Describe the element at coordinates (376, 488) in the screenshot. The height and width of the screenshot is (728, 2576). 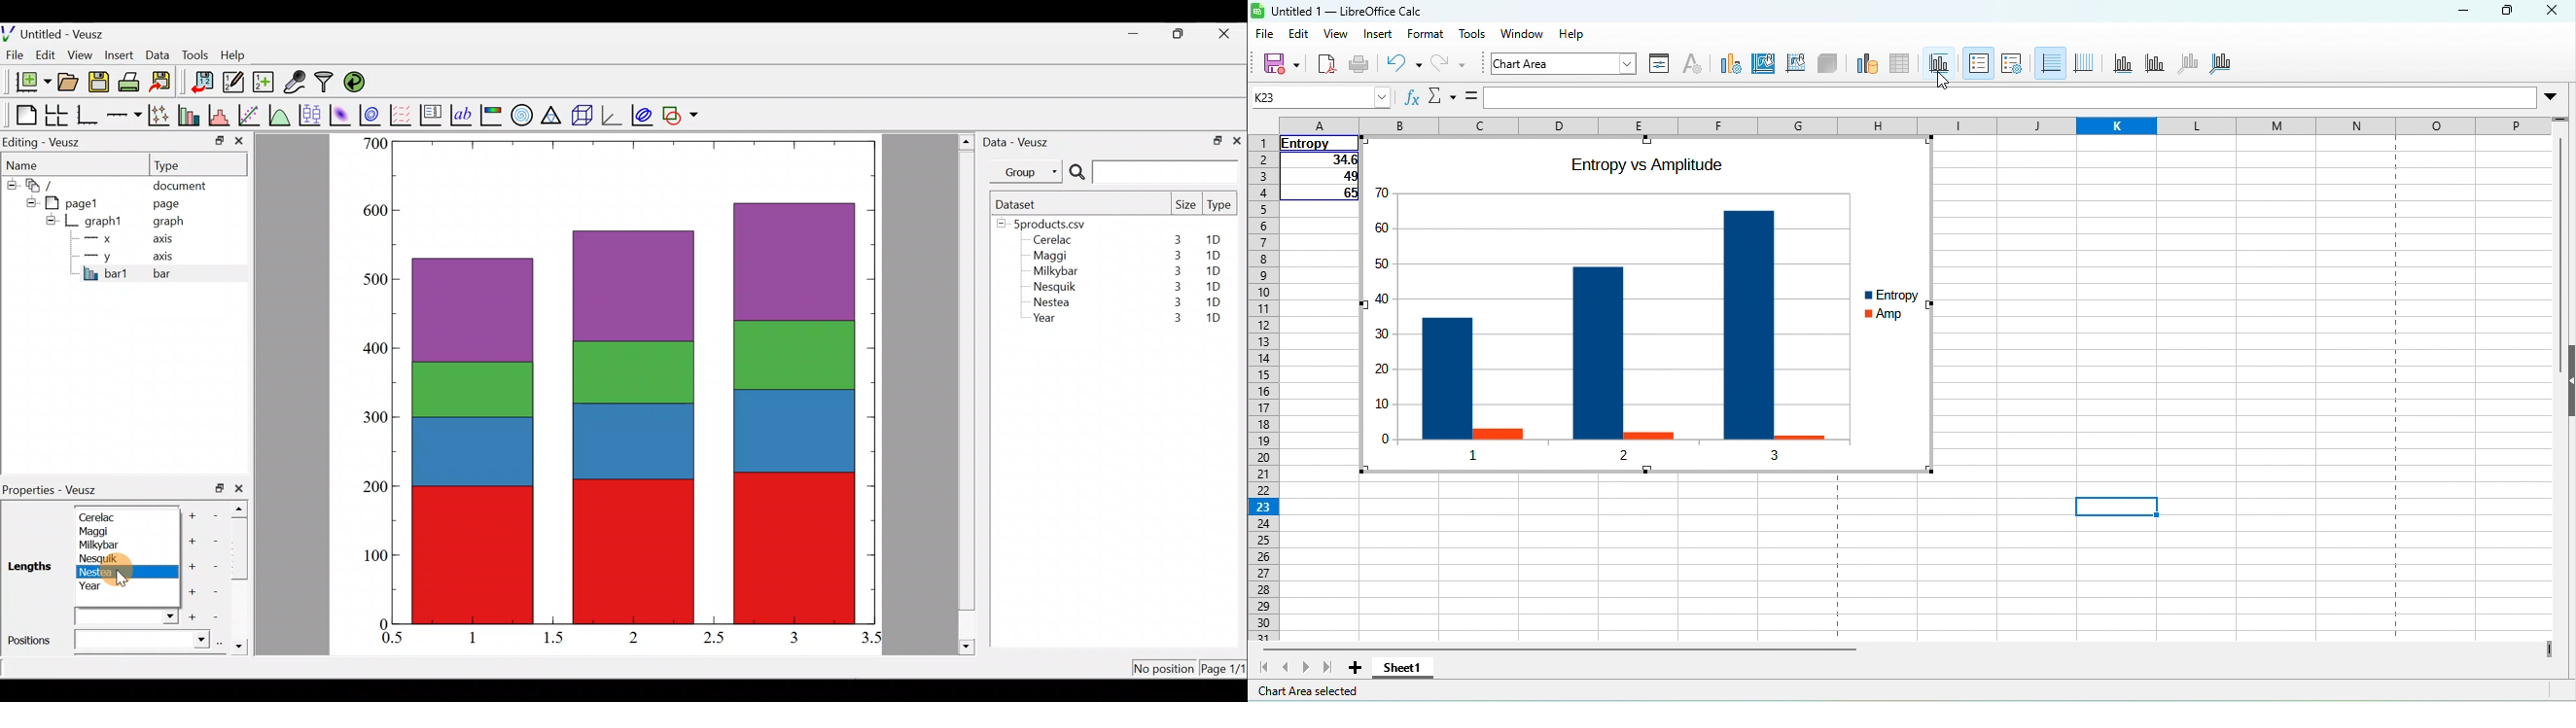
I see `200` at that location.